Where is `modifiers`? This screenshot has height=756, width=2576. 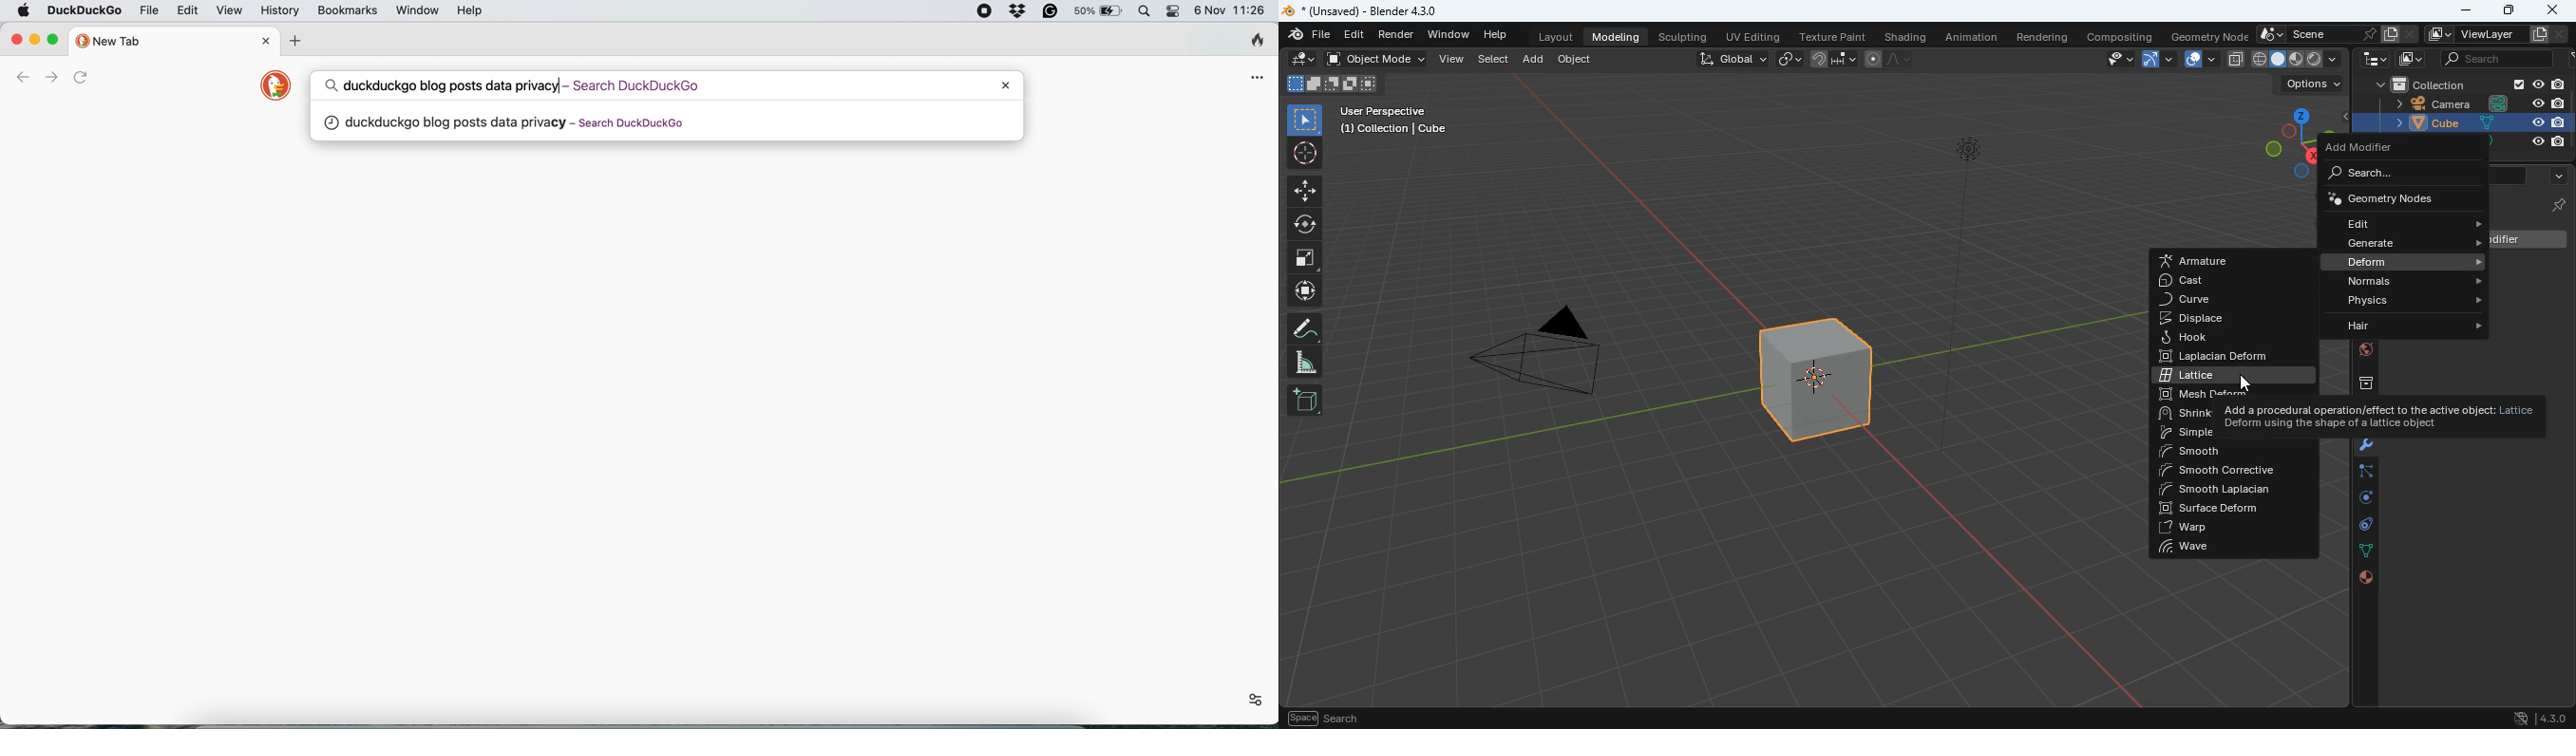 modifiers is located at coordinates (2362, 448).